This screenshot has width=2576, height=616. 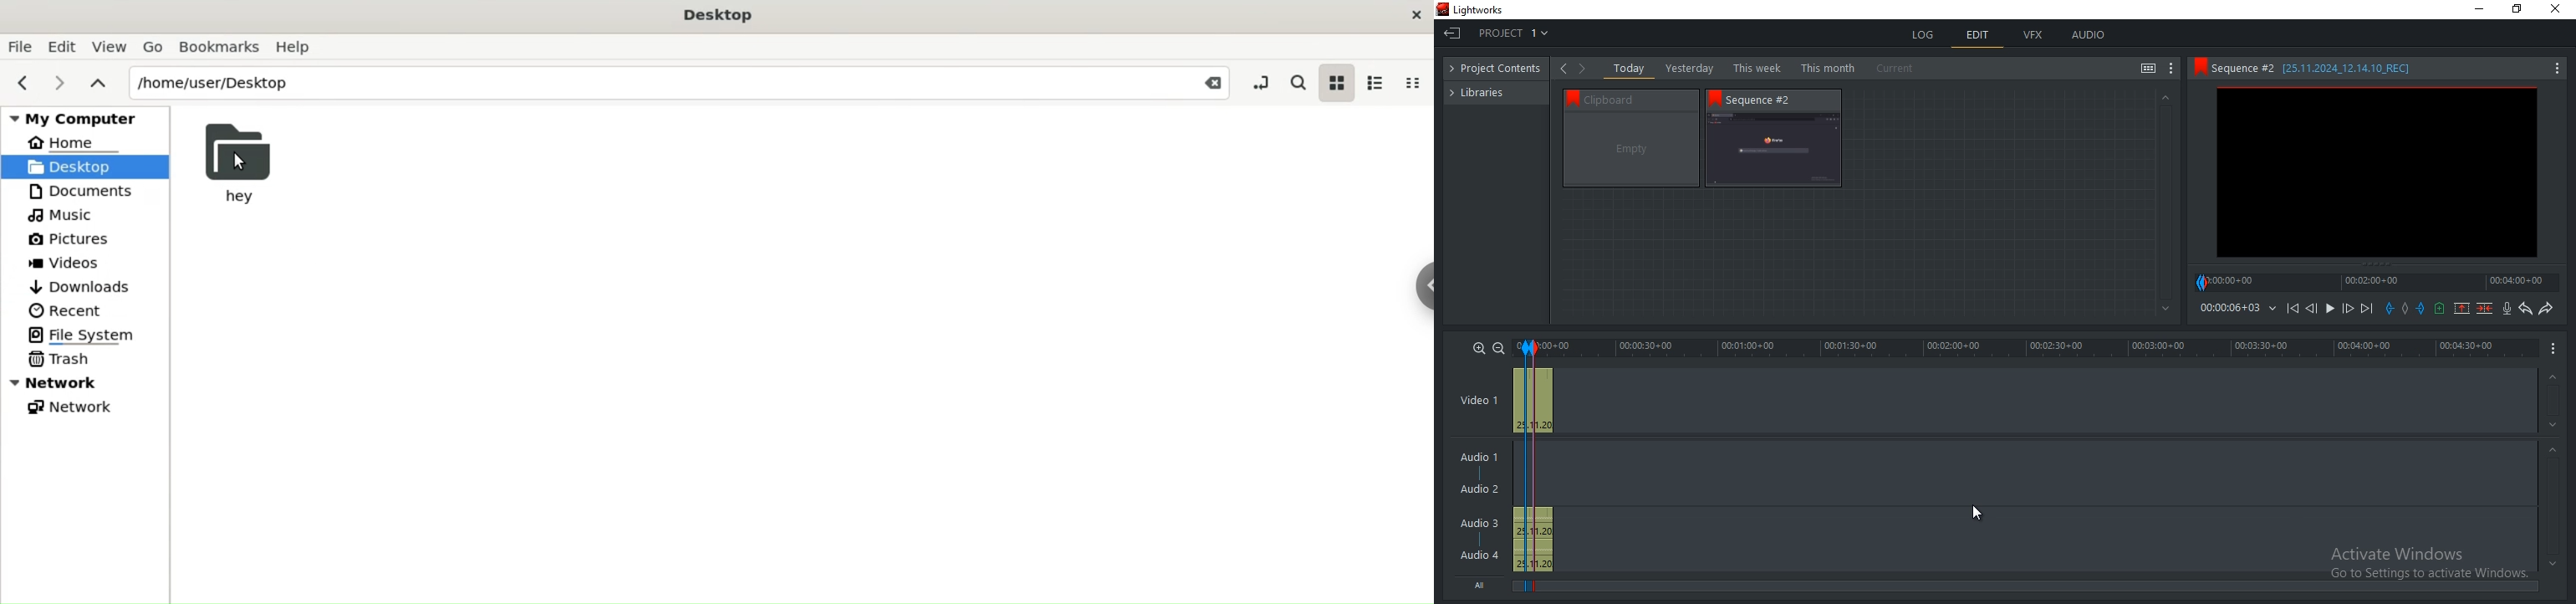 What do you see at coordinates (1773, 151) in the screenshot?
I see `sequence 2` at bounding box center [1773, 151].